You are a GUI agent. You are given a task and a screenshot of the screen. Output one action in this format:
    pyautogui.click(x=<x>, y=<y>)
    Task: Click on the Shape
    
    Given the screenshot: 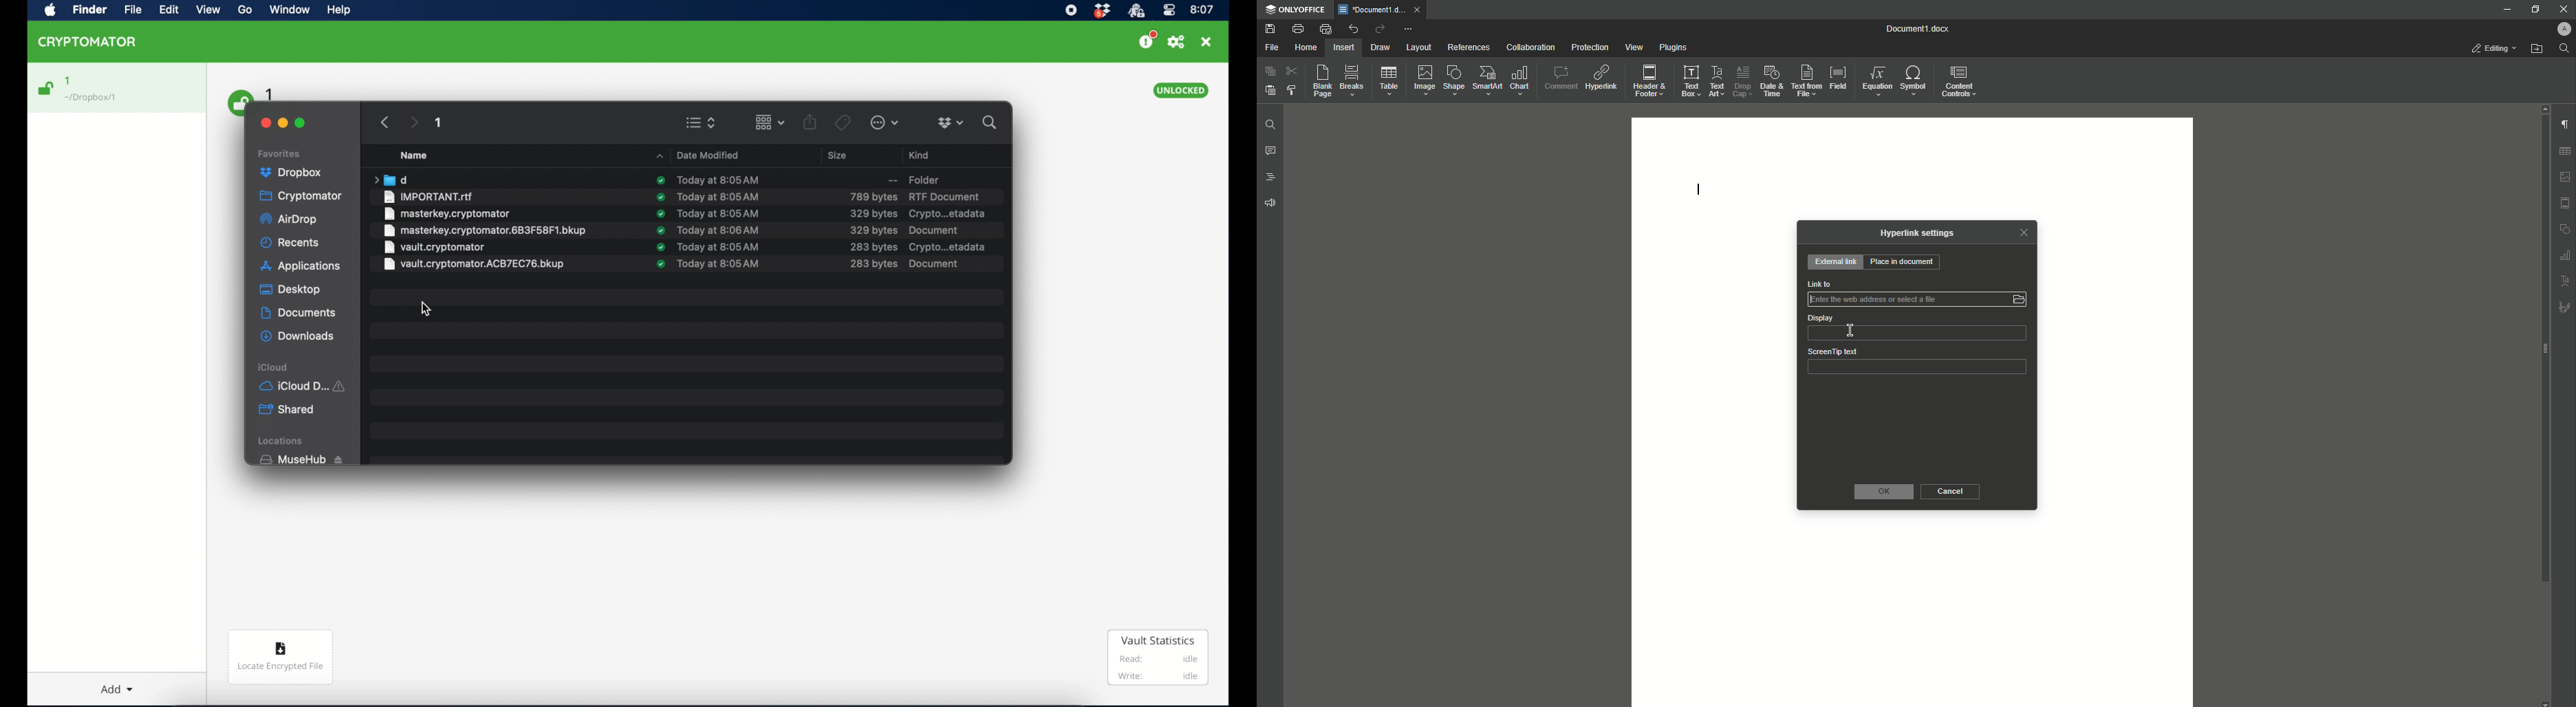 What is the action you would take?
    pyautogui.click(x=1453, y=80)
    